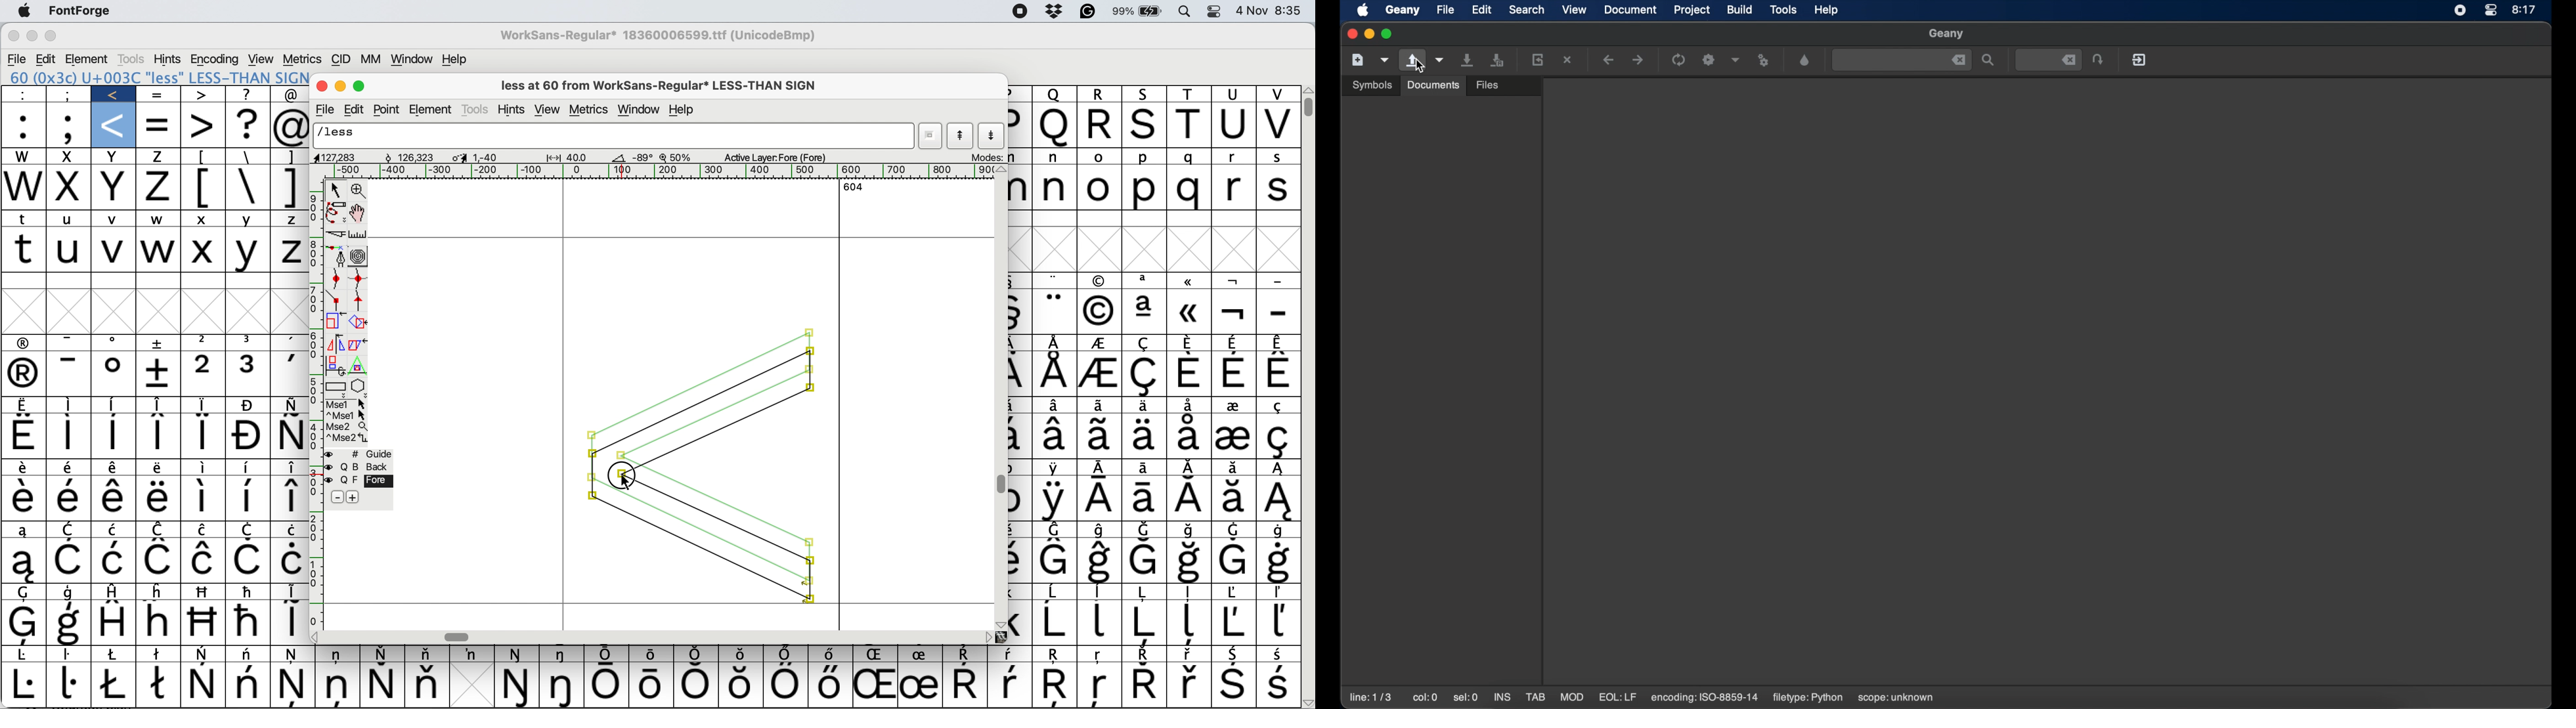 The width and height of the screenshot is (2576, 728). Describe the element at coordinates (742, 653) in the screenshot. I see `Symbol` at that location.